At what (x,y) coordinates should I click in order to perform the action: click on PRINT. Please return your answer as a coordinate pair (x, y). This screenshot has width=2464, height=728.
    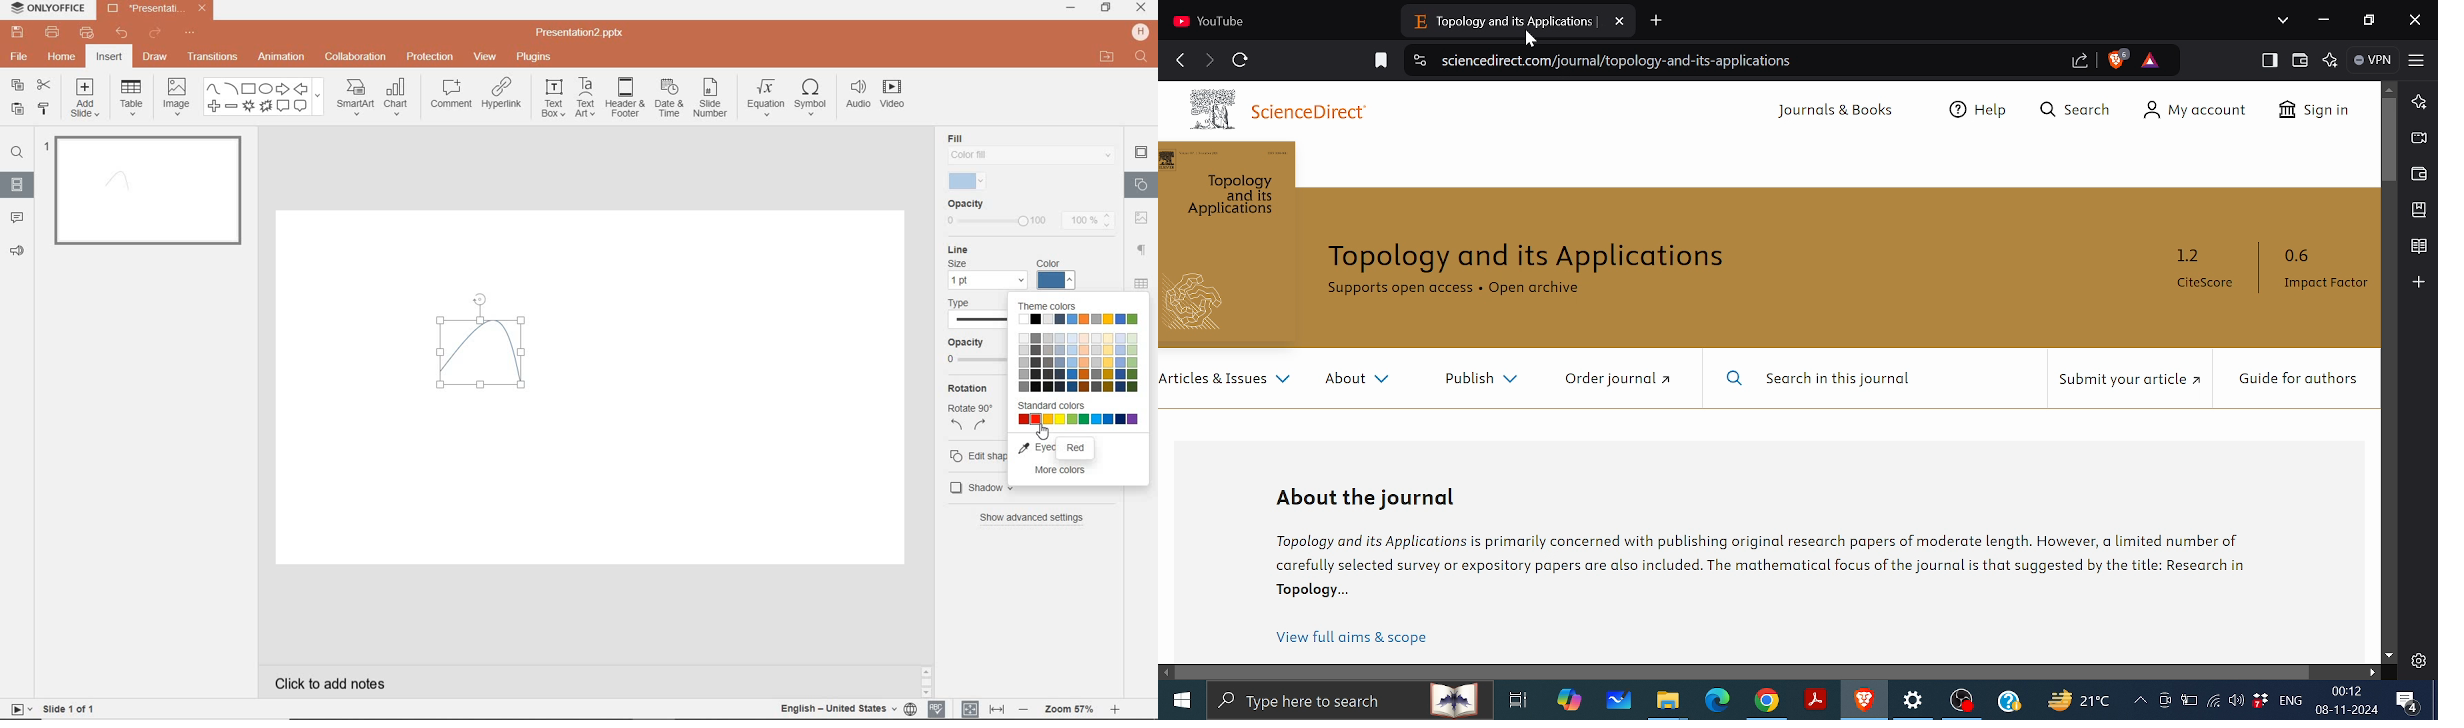
    Looking at the image, I should click on (52, 32).